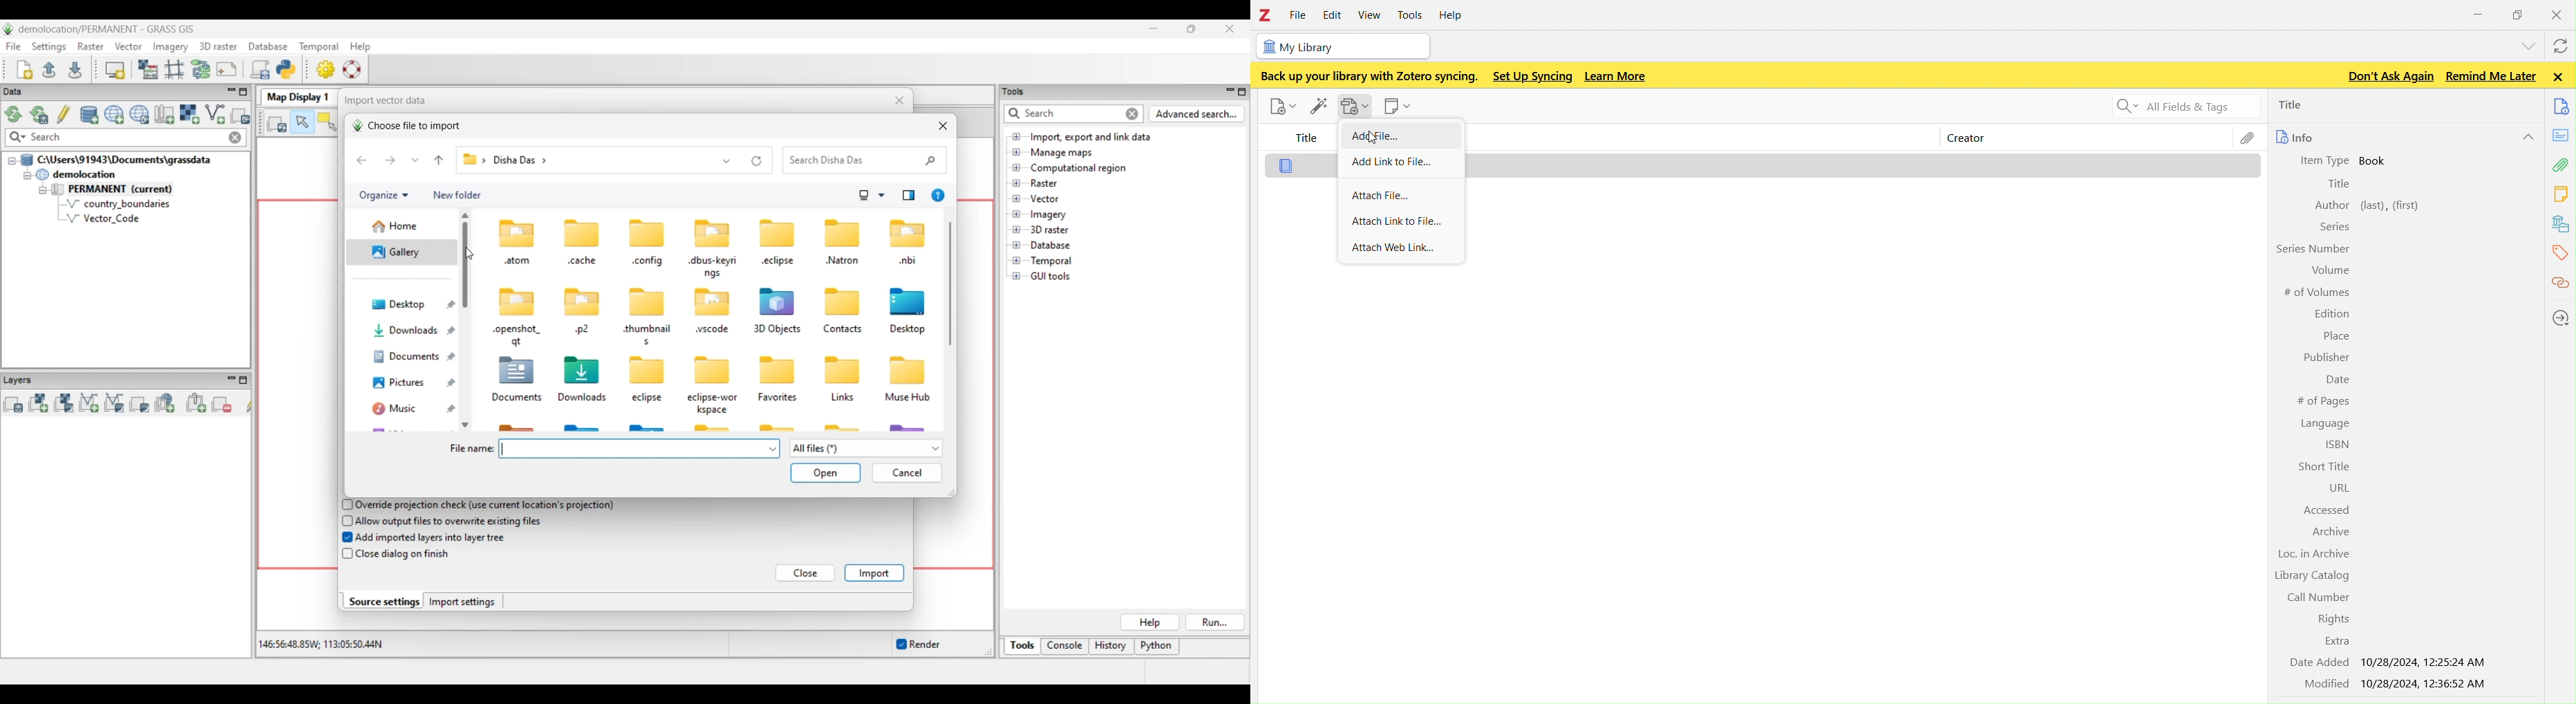 The width and height of the screenshot is (2576, 728). Describe the element at coordinates (2491, 75) in the screenshot. I see `Remind me later` at that location.